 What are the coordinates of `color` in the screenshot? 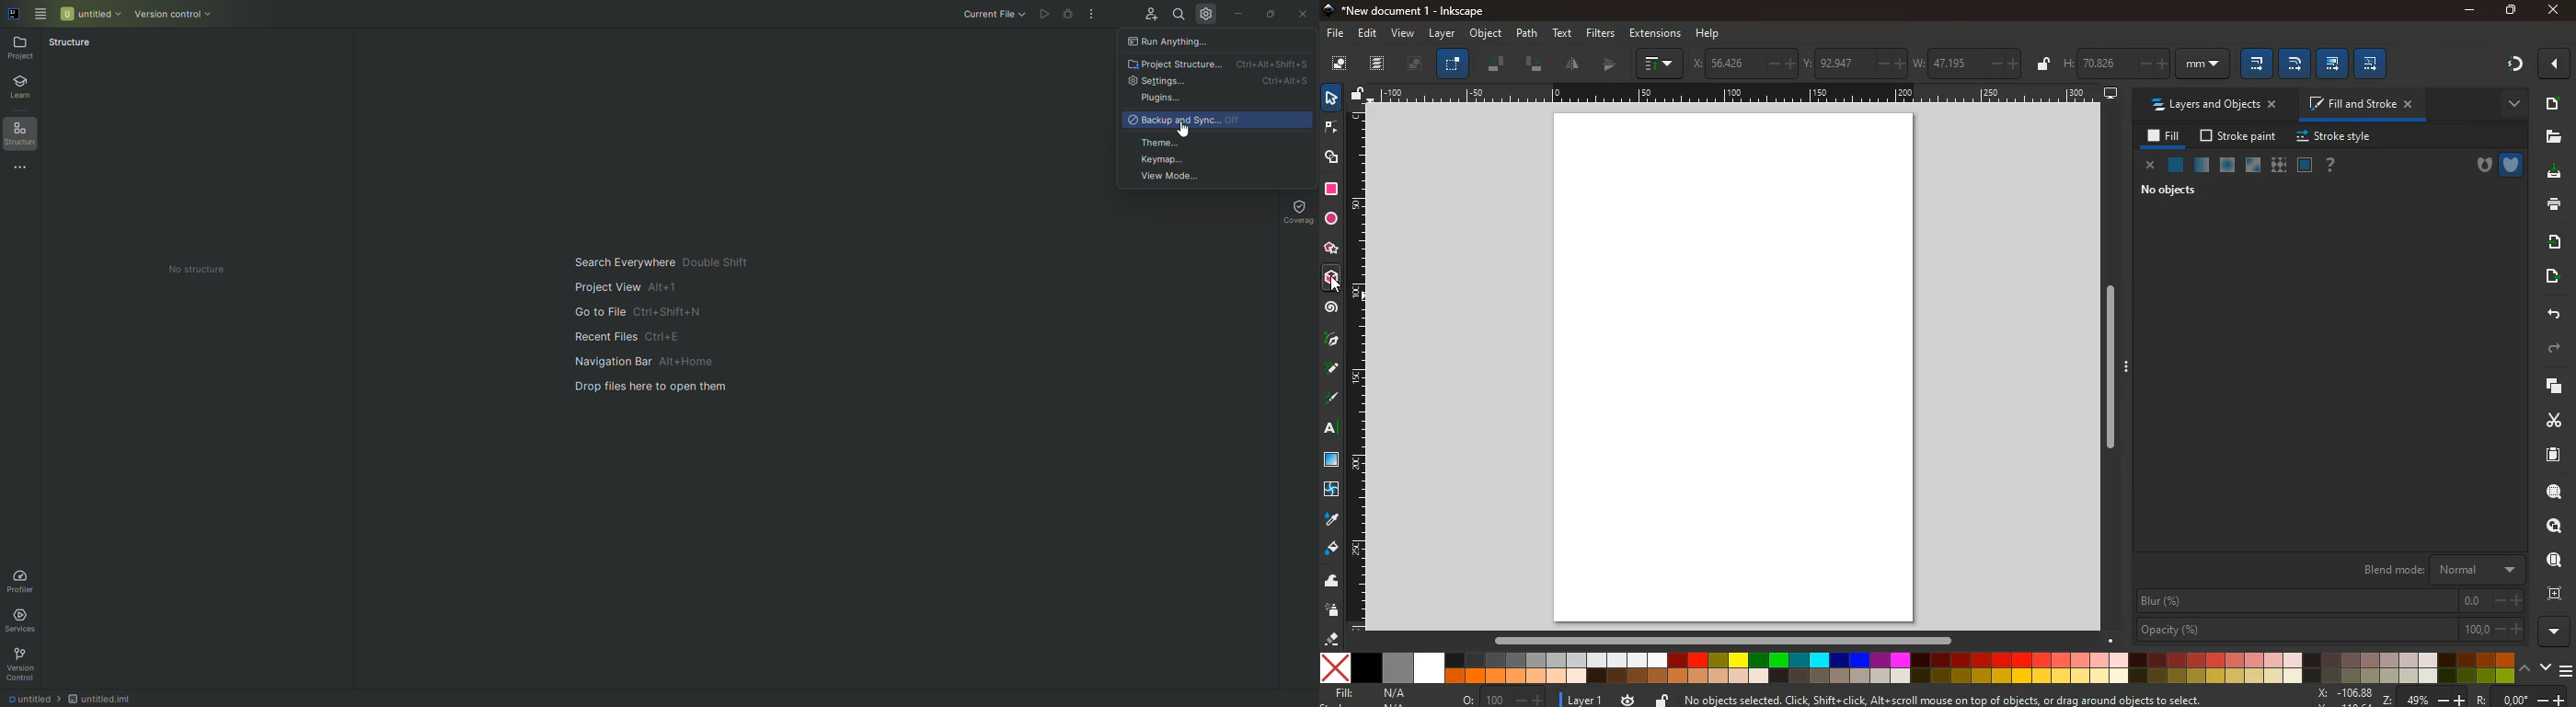 It's located at (1916, 668).